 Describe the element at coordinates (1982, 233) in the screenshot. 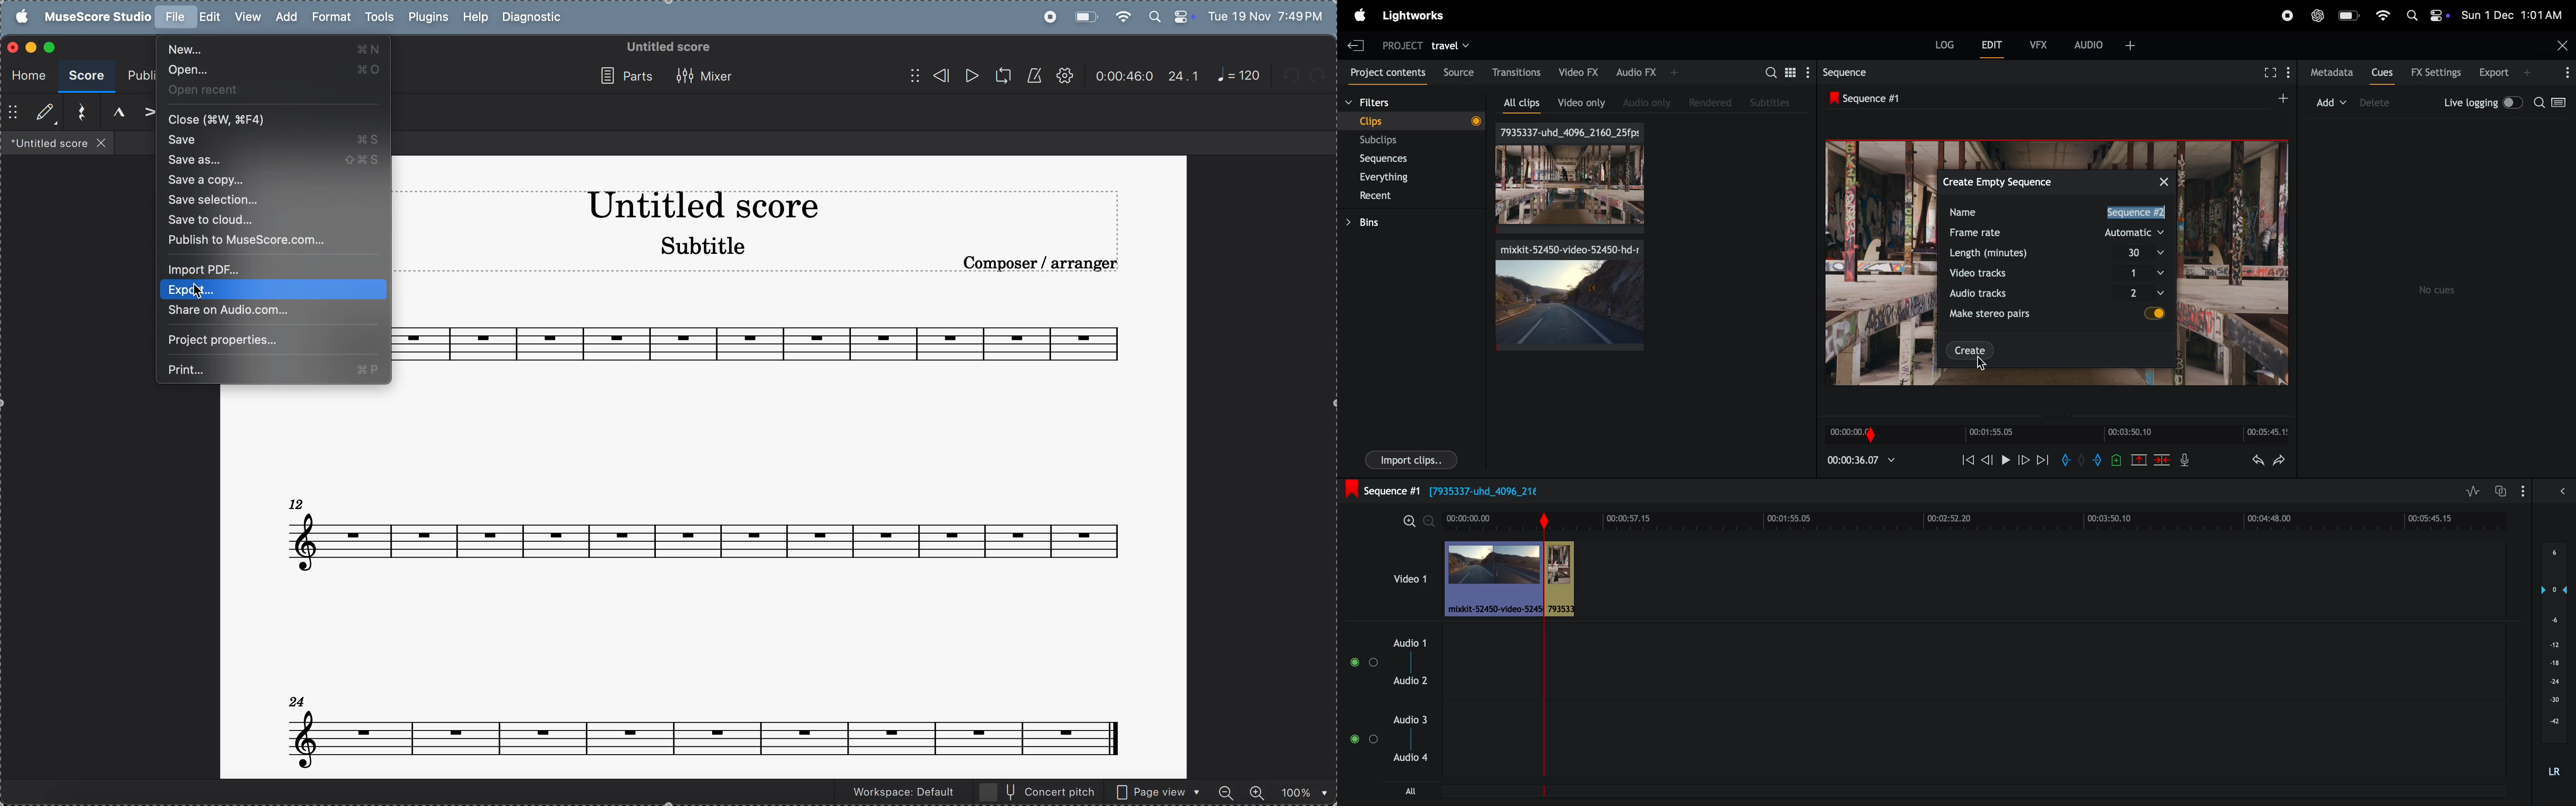

I see `frame rate` at that location.